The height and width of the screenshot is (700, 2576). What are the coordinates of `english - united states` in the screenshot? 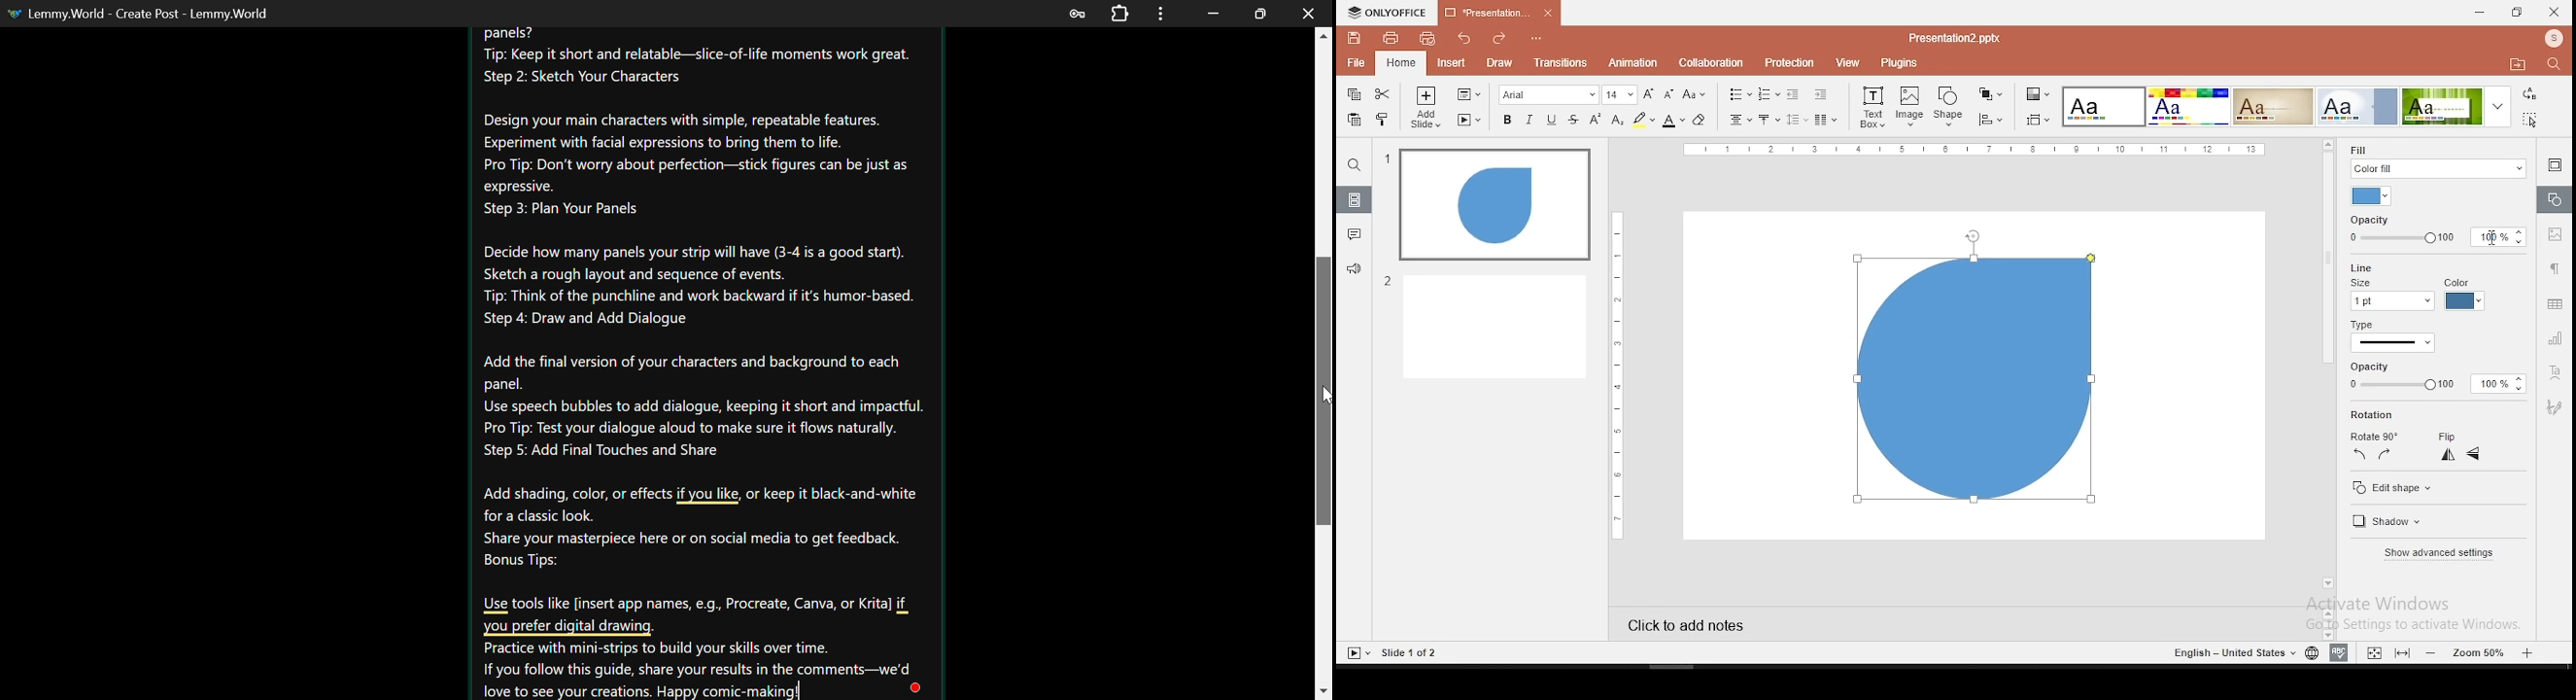 It's located at (2231, 655).